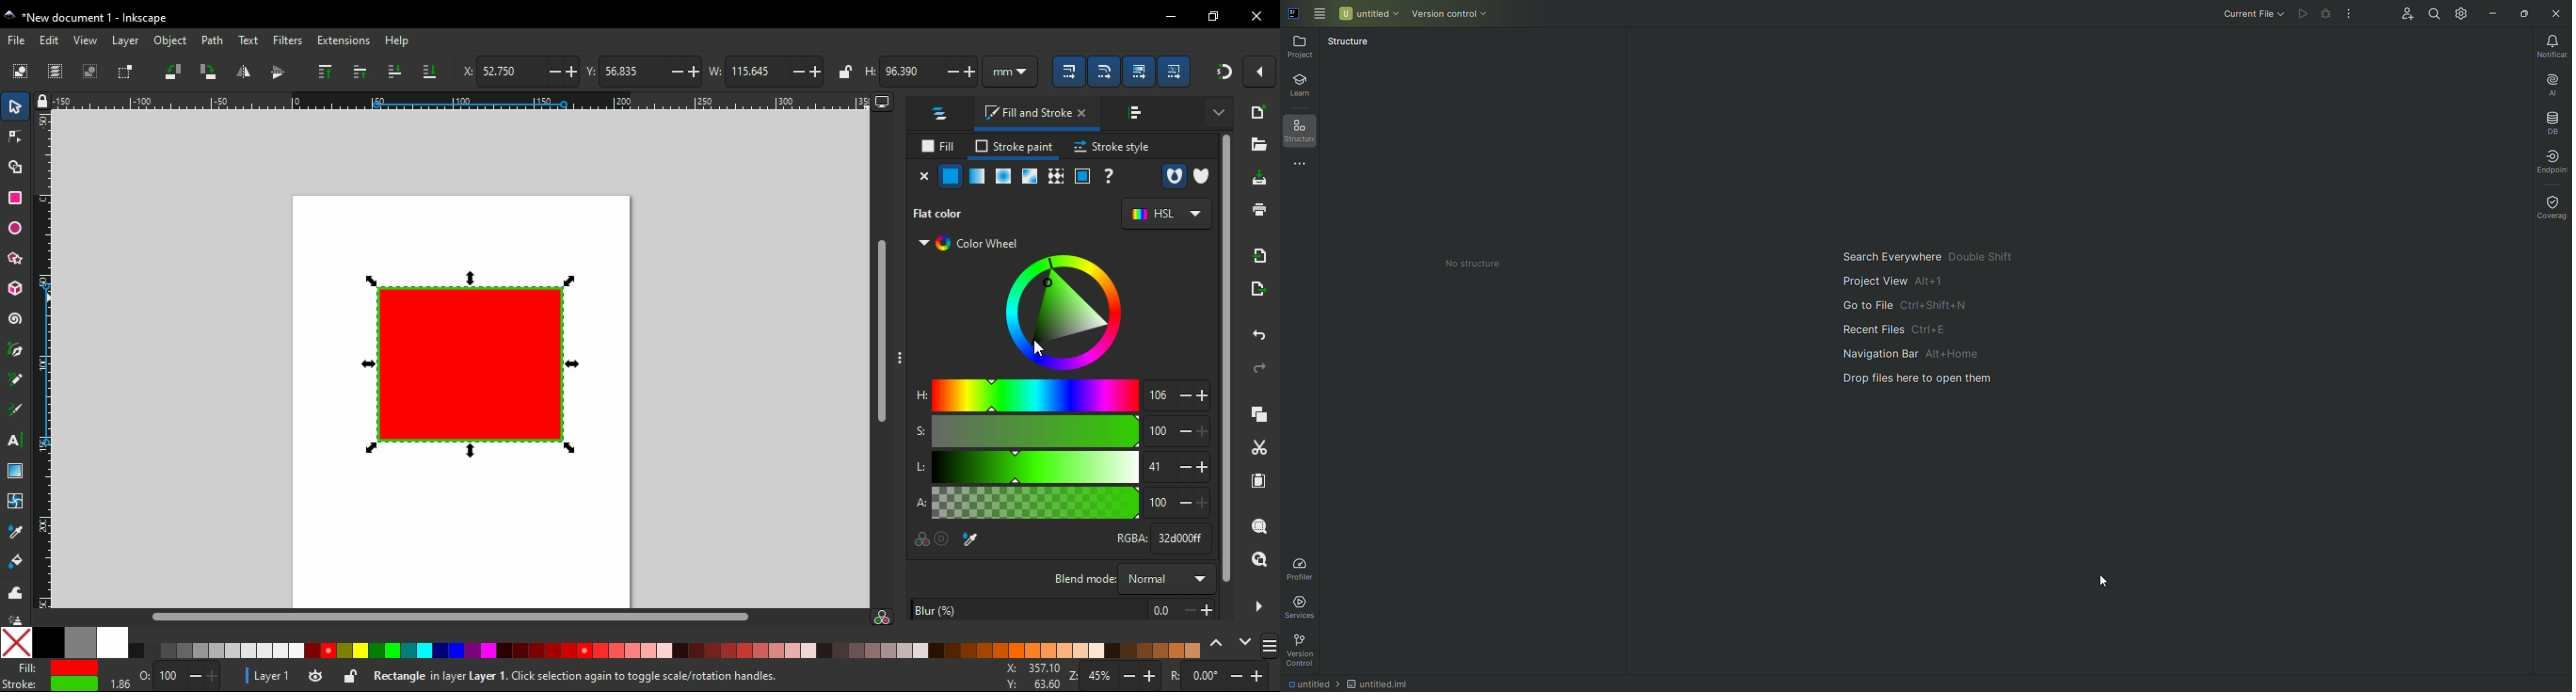 This screenshot has height=700, width=2576. Describe the element at coordinates (1003, 176) in the screenshot. I see `radial gradient` at that location.